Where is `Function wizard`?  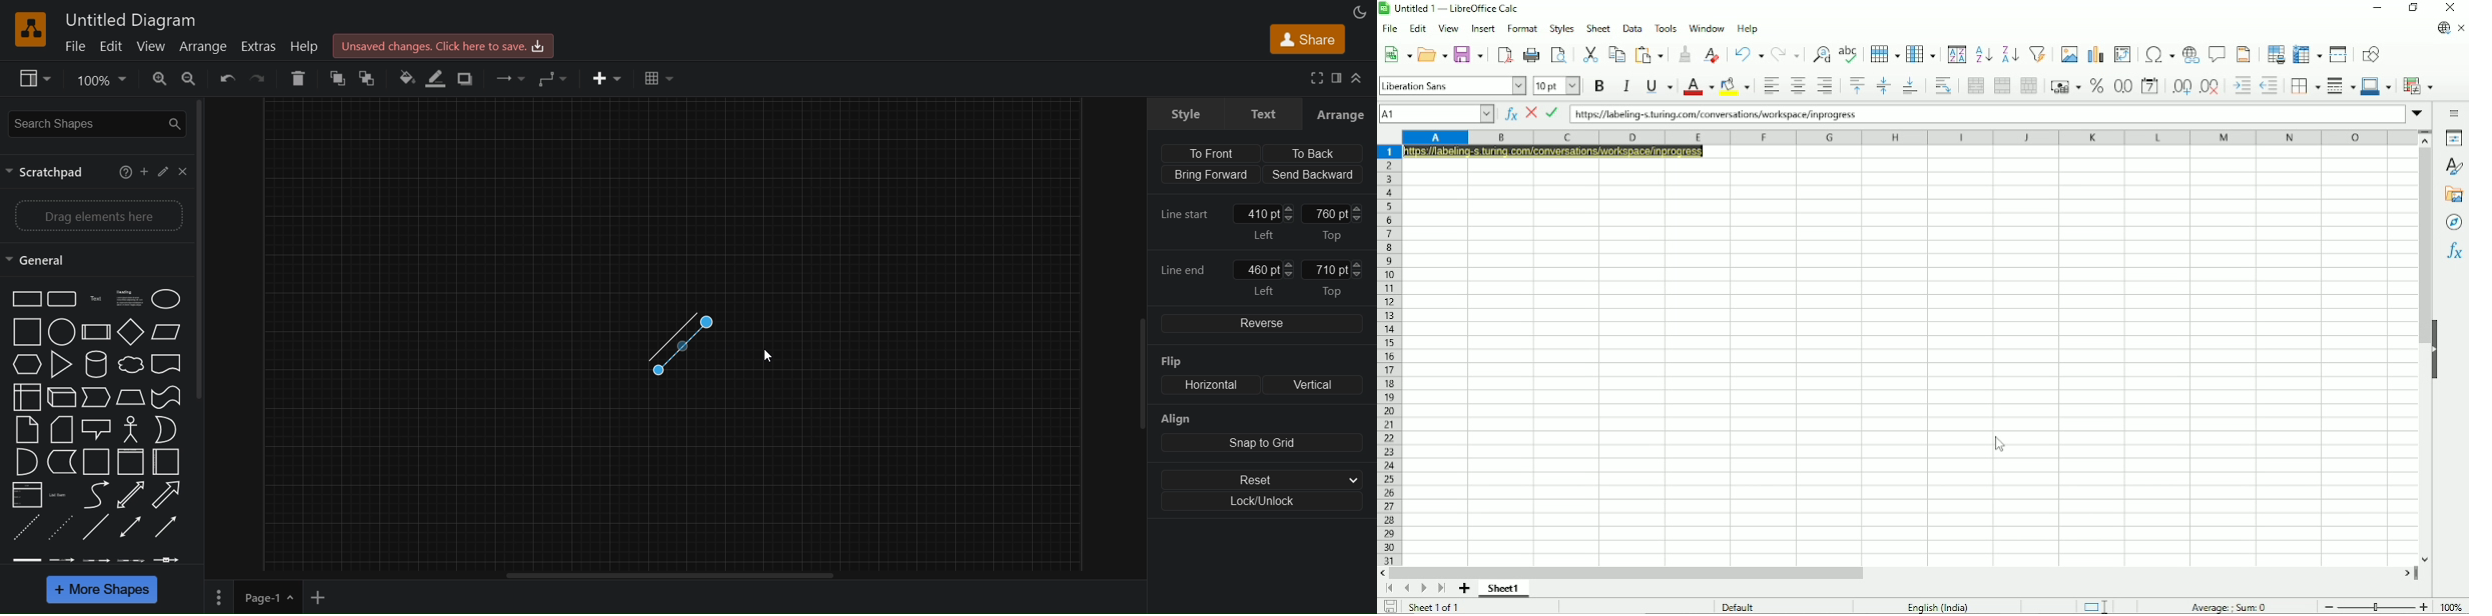
Function wizard is located at coordinates (1510, 114).